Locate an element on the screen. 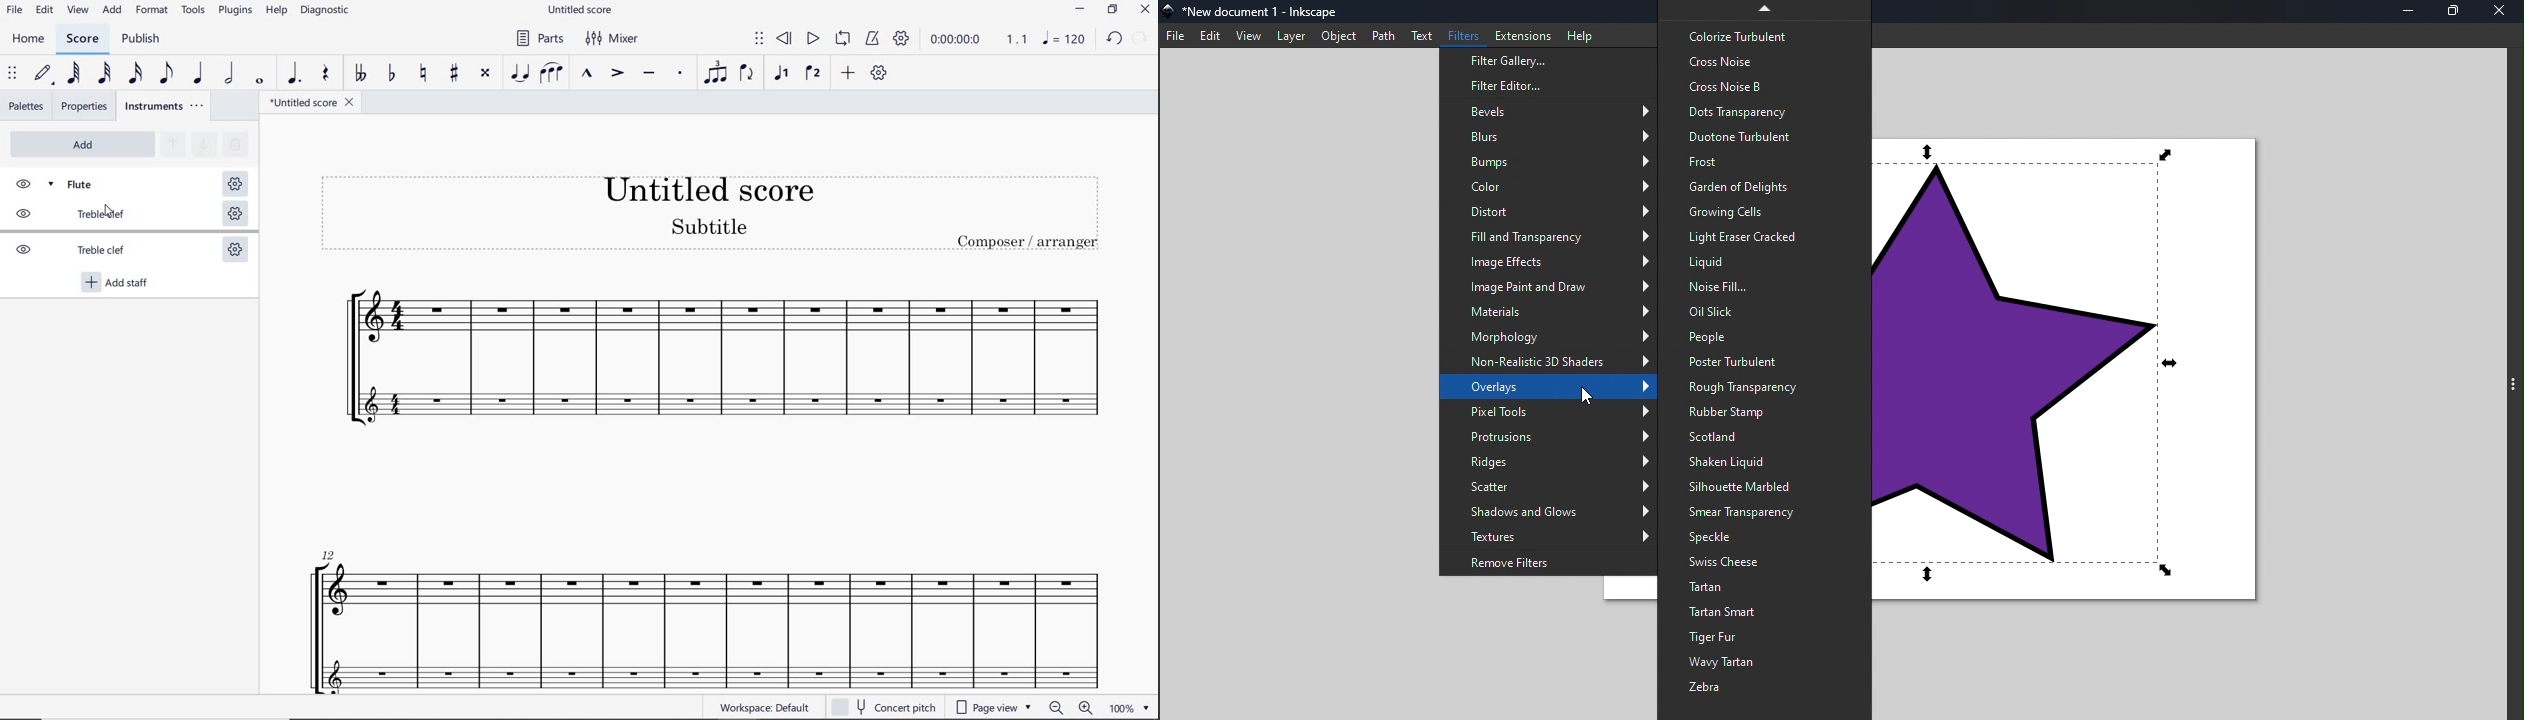 The image size is (2548, 728). REMOVE SELECTED INSTRUMENTS is located at coordinates (234, 143).